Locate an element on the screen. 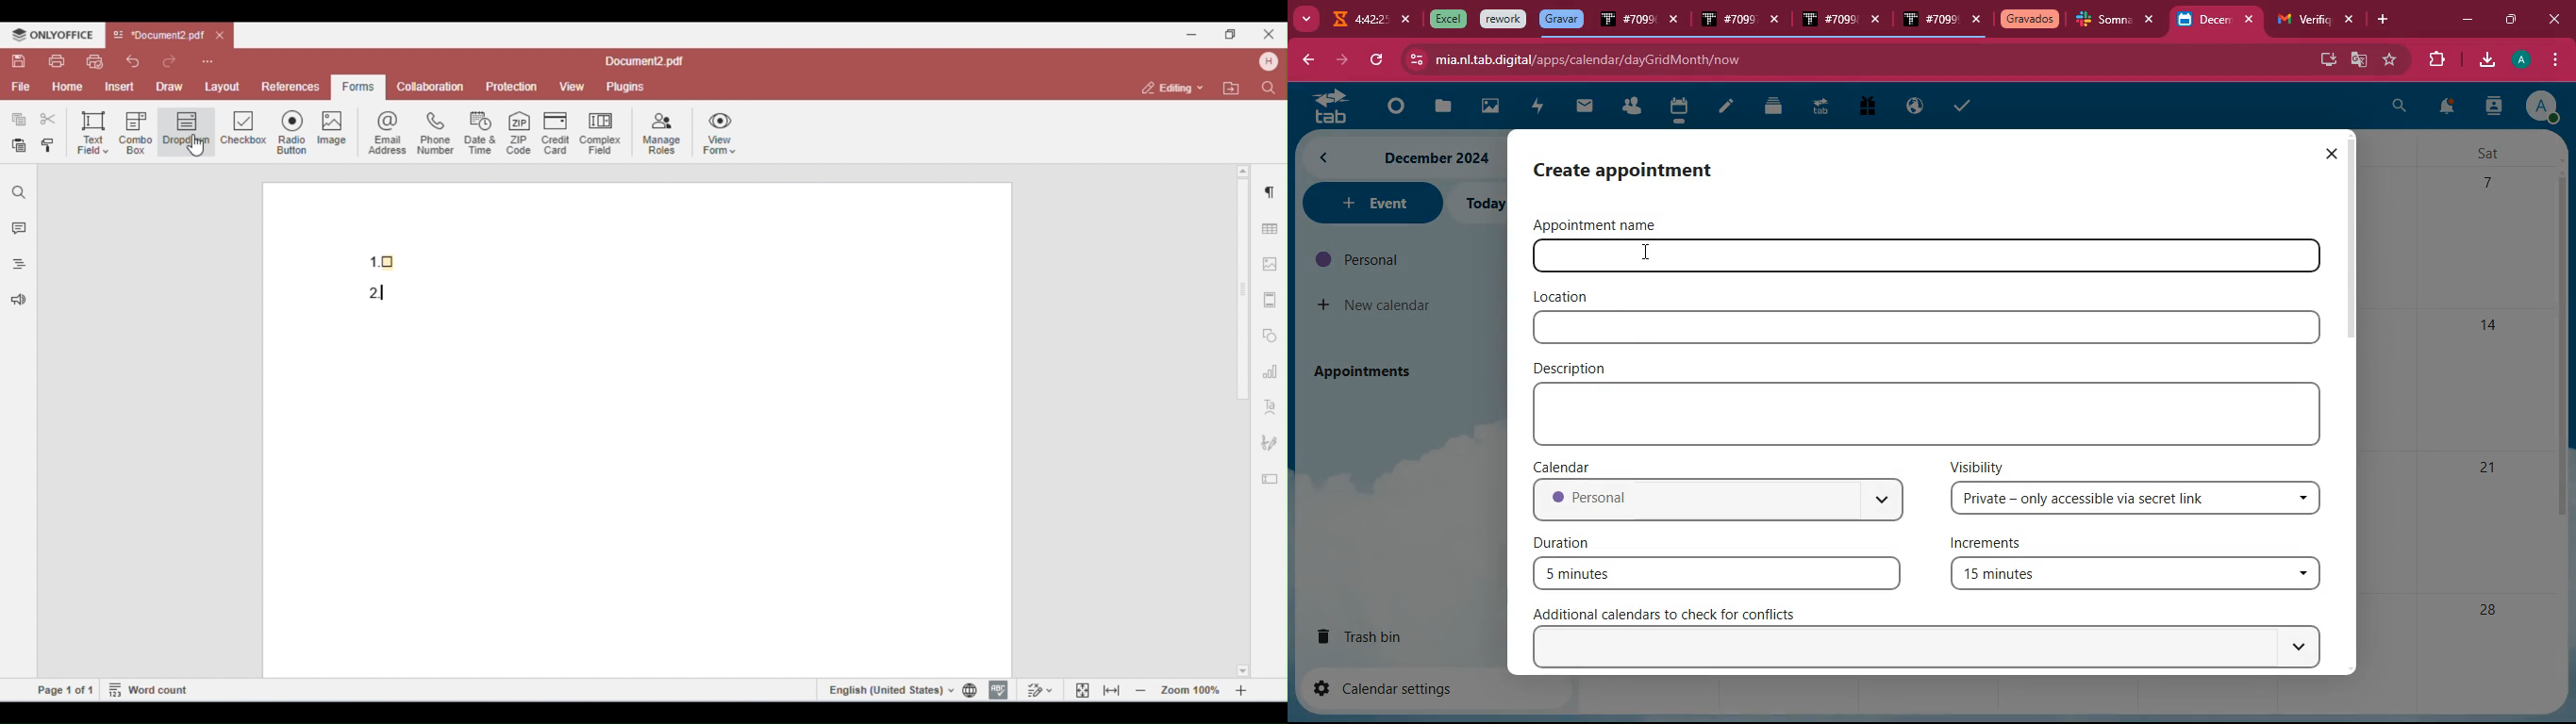 The width and height of the screenshot is (2576, 728). tab is located at coordinates (1930, 22).